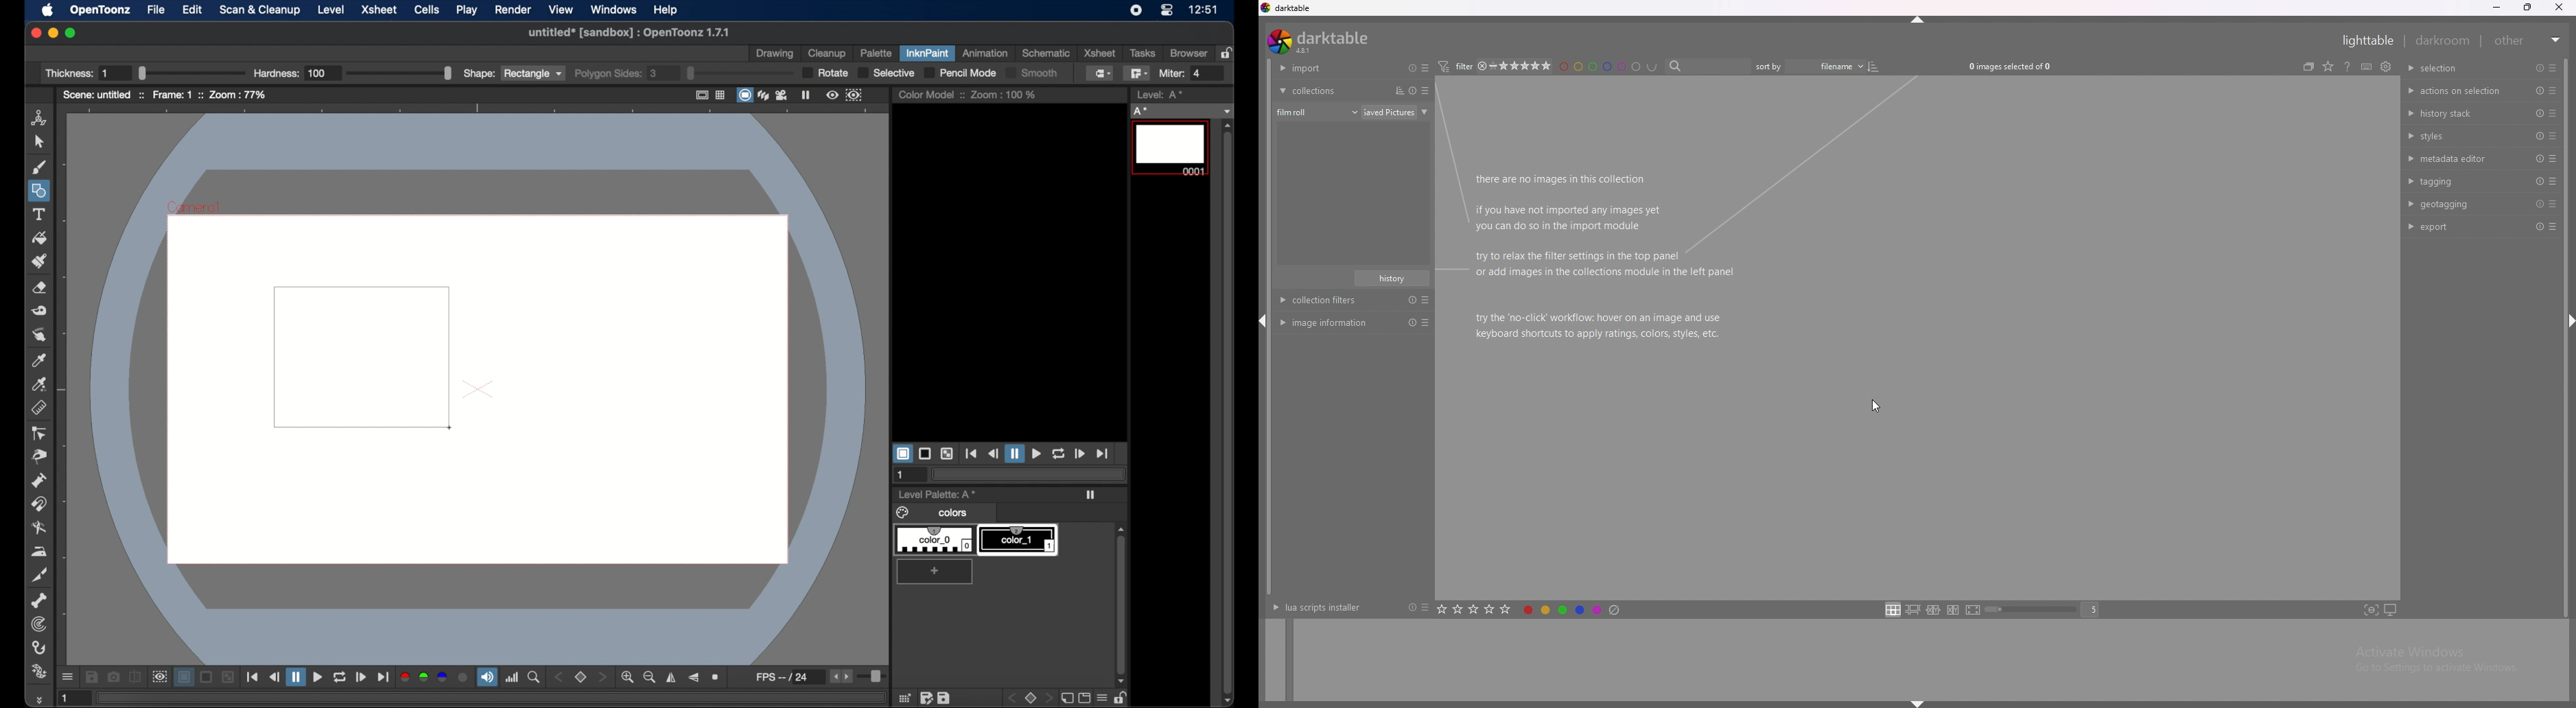 This screenshot has height=728, width=2576. I want to click on xsheet, so click(1099, 53).